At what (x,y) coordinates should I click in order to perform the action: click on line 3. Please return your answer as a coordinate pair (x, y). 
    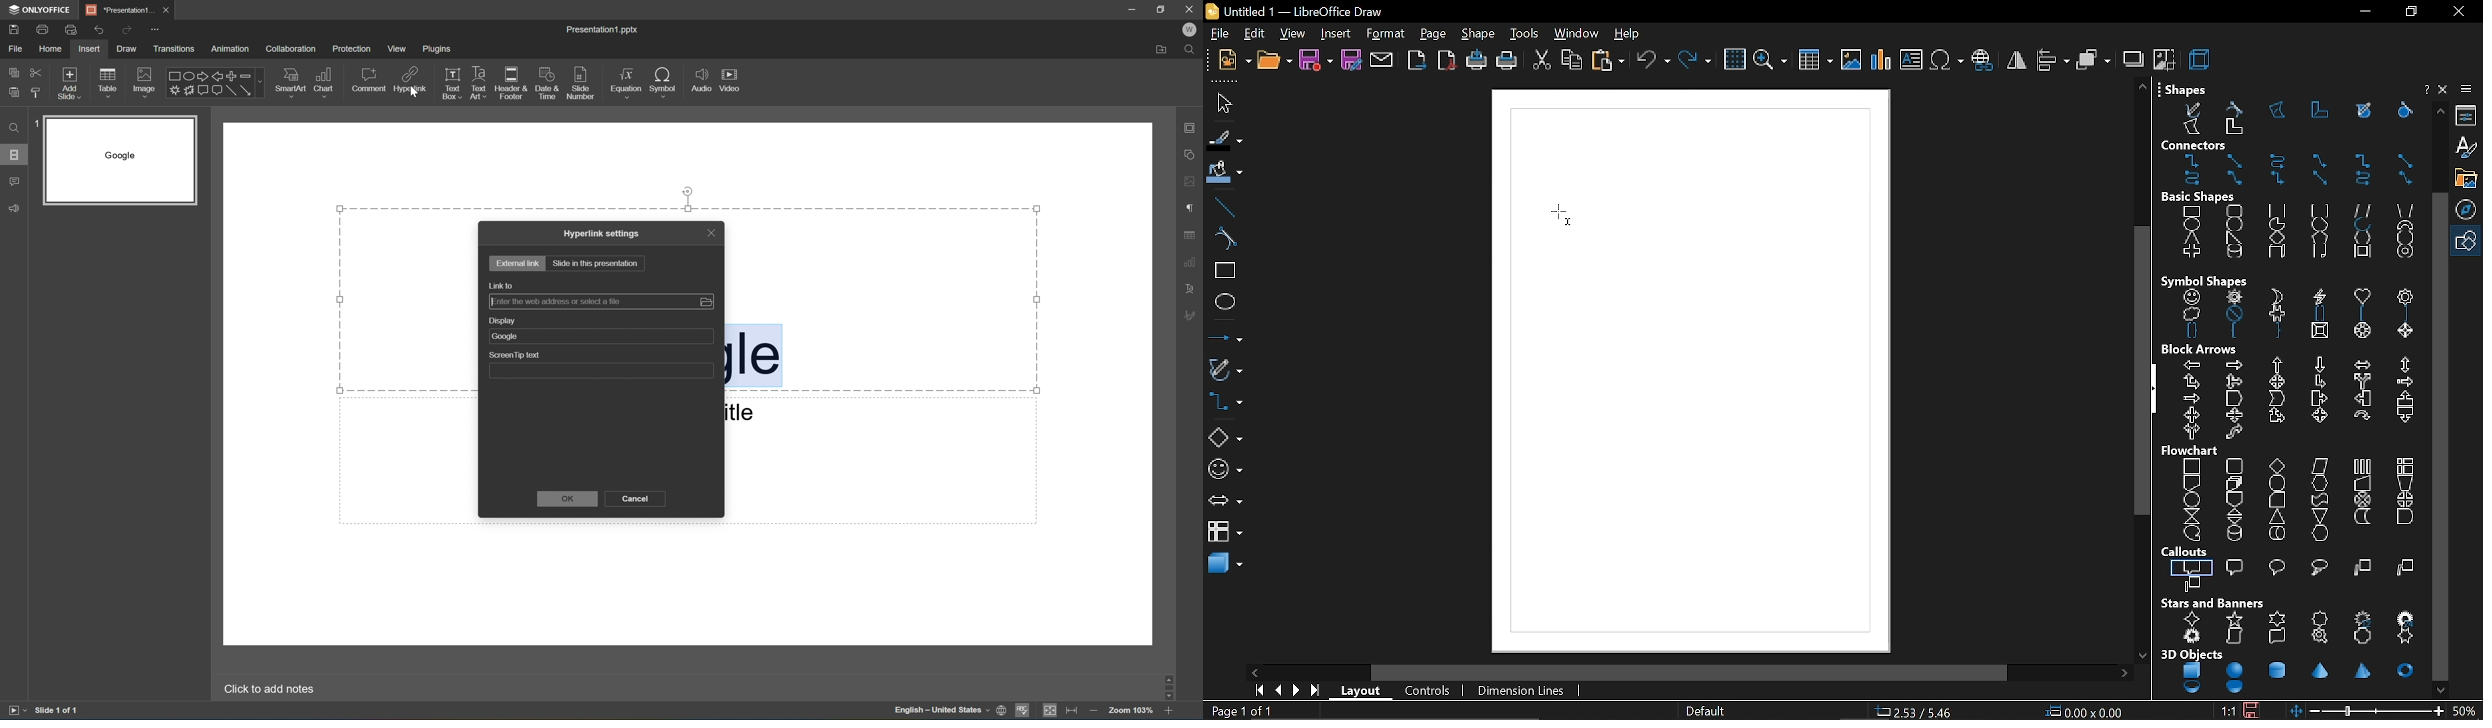
    Looking at the image, I should click on (2193, 583).